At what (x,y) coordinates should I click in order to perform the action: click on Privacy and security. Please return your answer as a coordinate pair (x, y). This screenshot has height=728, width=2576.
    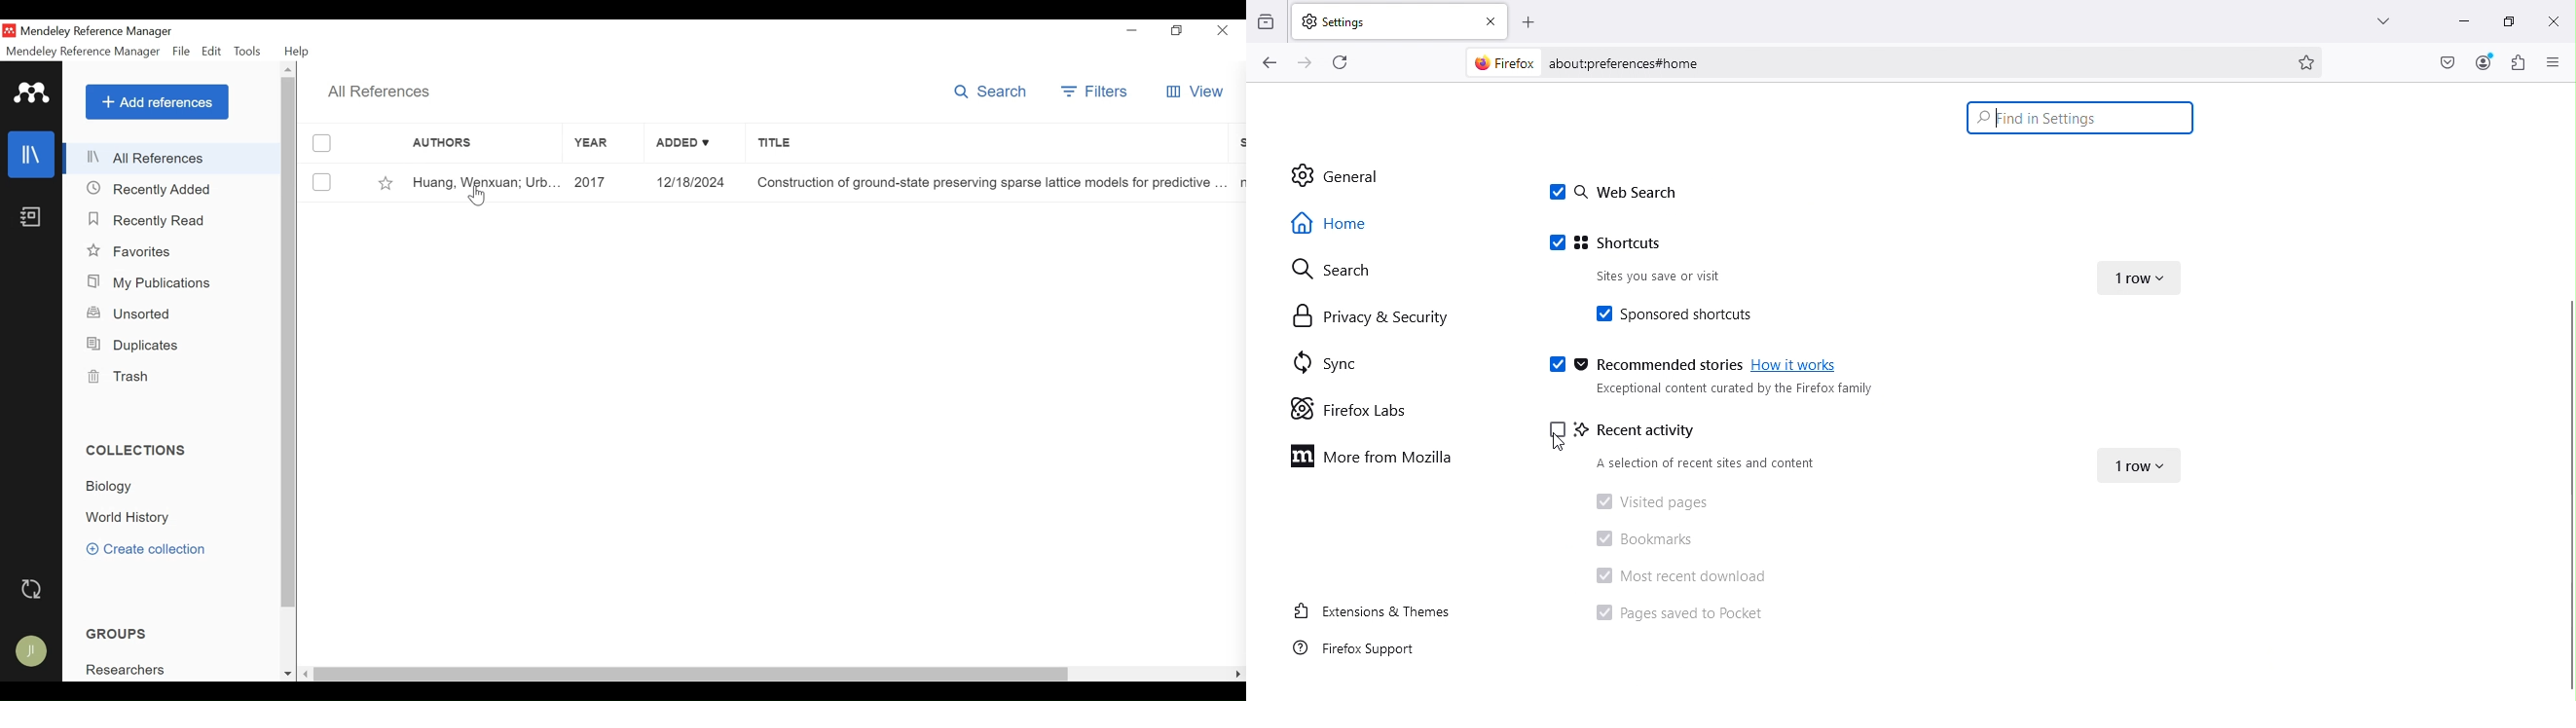
    Looking at the image, I should click on (1370, 320).